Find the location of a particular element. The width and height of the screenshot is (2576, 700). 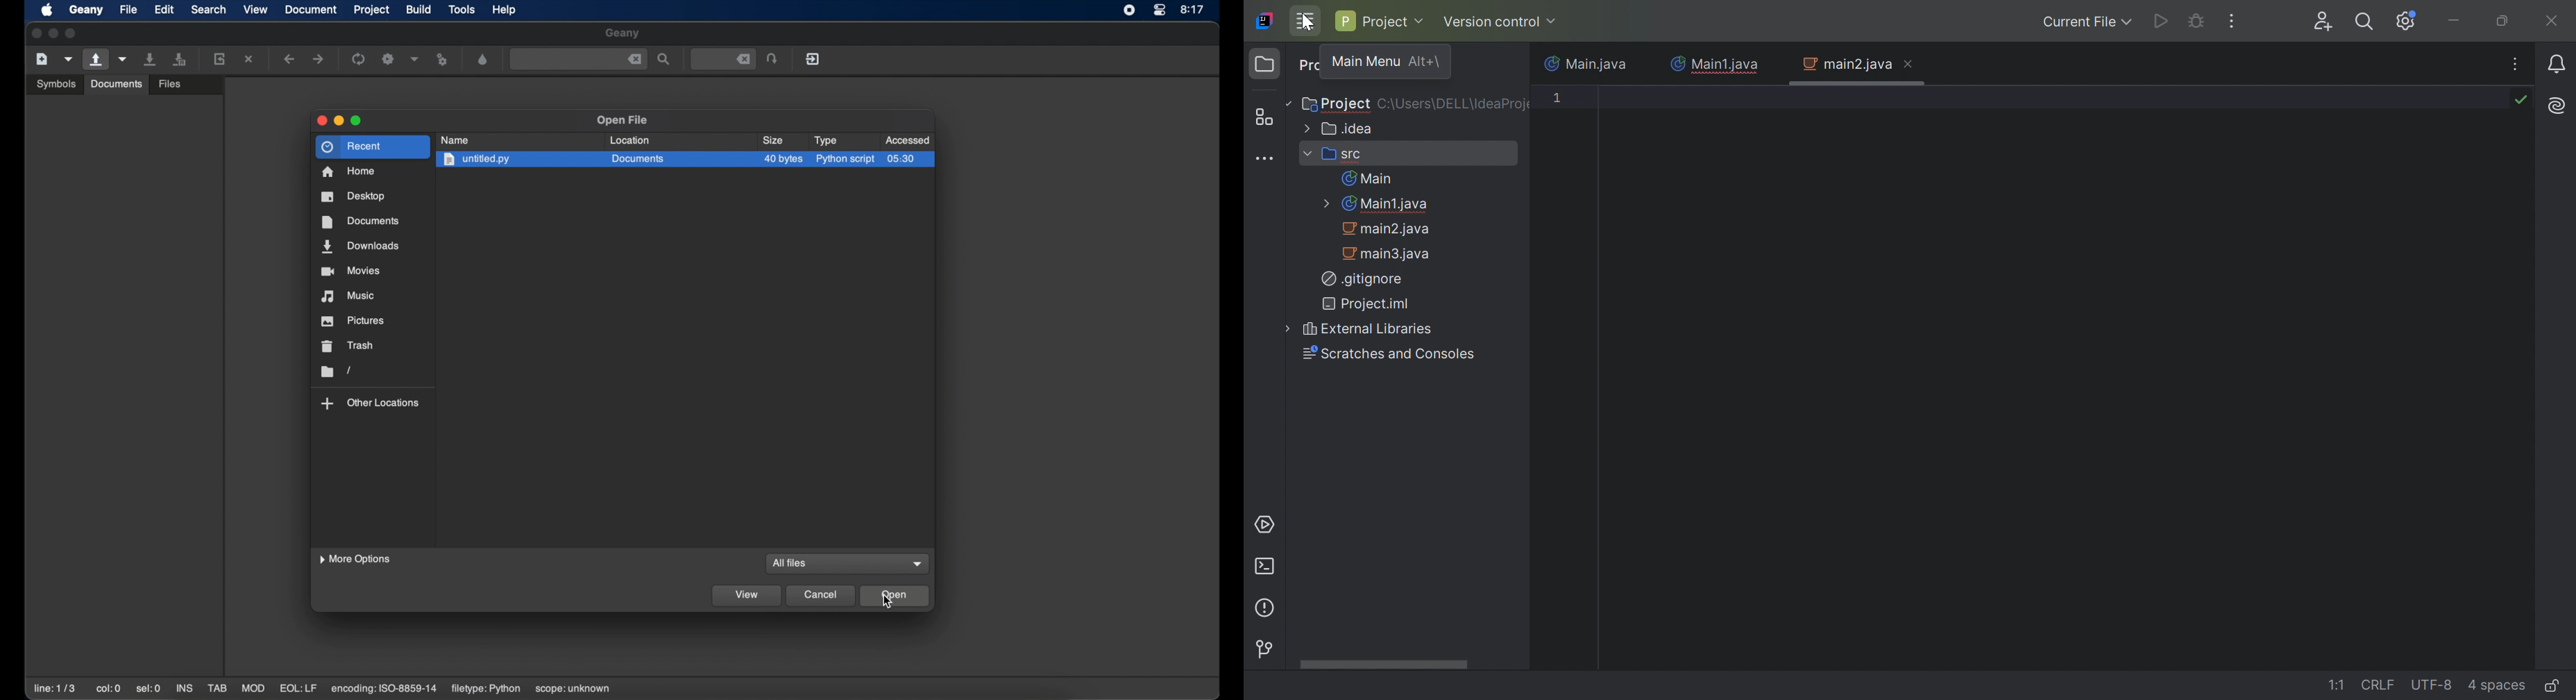

eql: lf is located at coordinates (299, 688).